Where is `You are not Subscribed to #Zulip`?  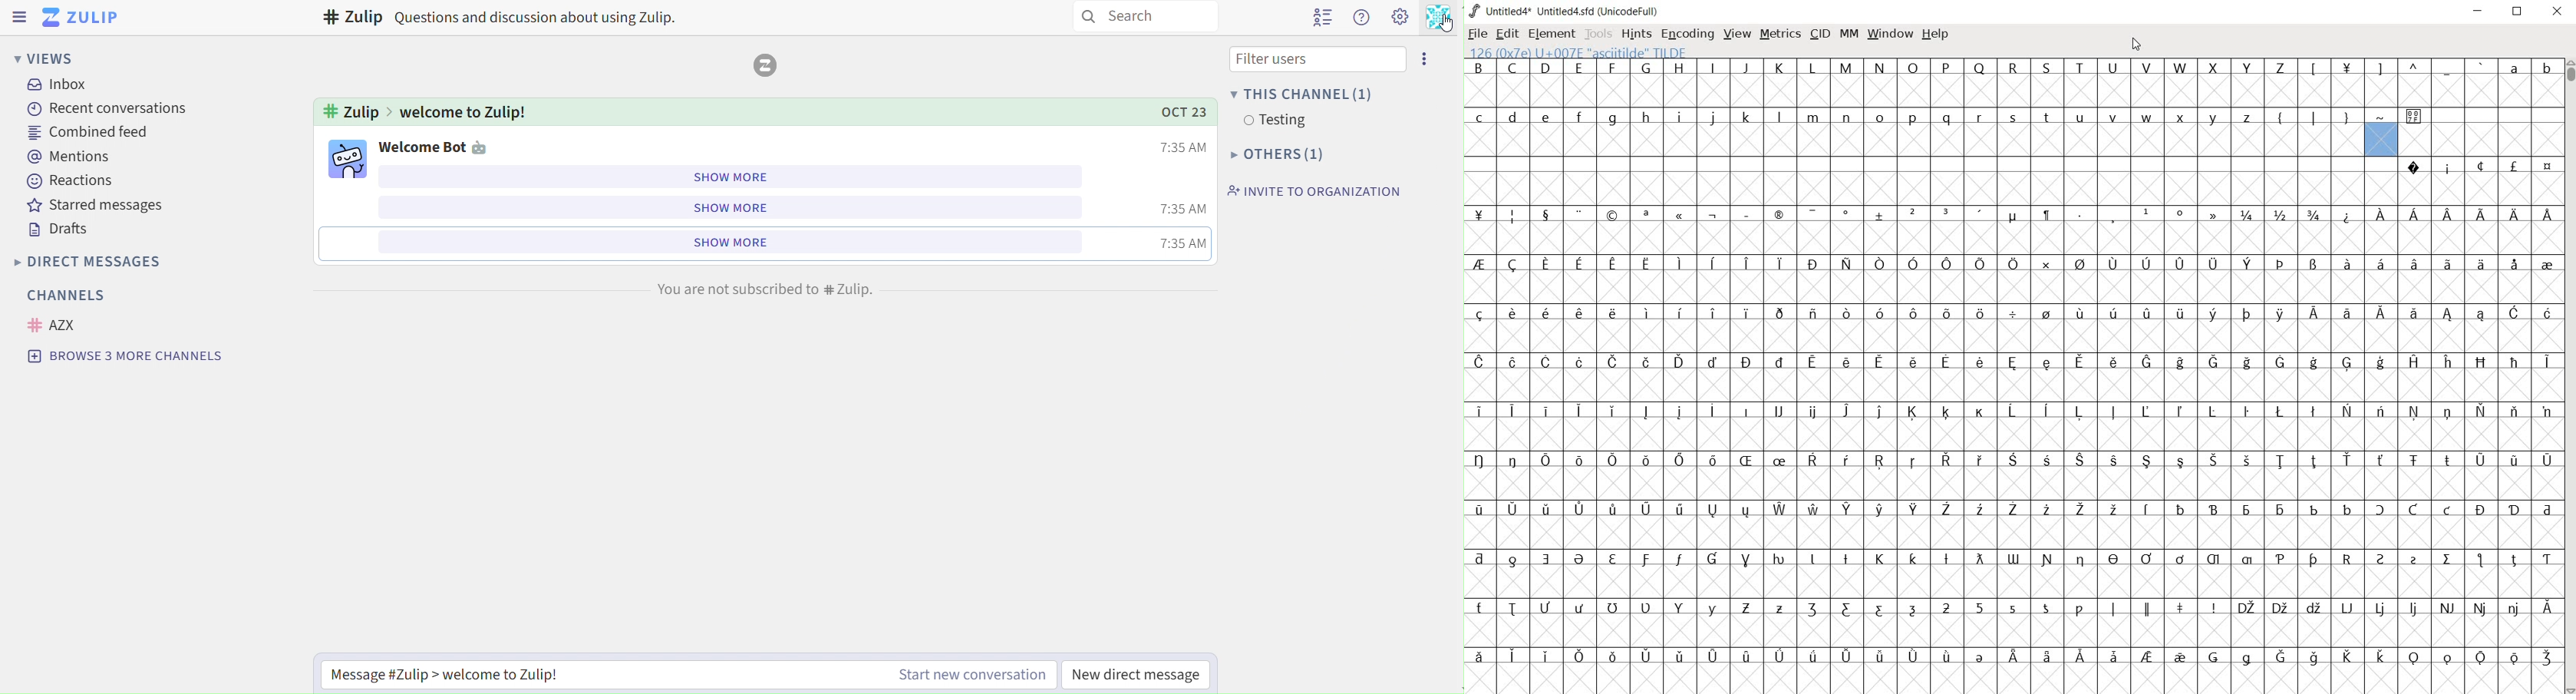
You are not Subscribed to #Zulip is located at coordinates (761, 290).